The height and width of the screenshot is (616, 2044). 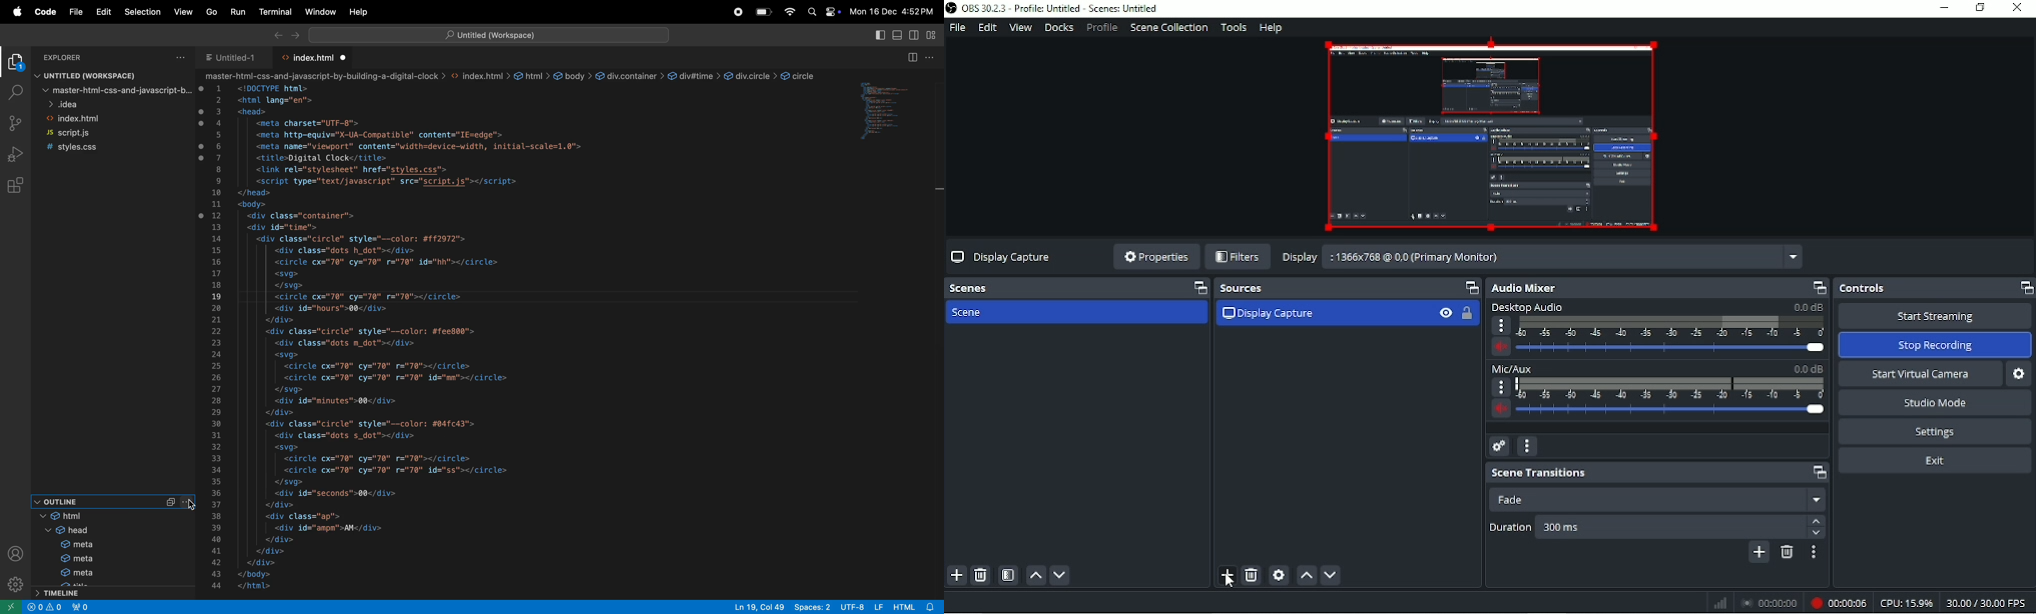 What do you see at coordinates (492, 34) in the screenshot?
I see `search bar` at bounding box center [492, 34].